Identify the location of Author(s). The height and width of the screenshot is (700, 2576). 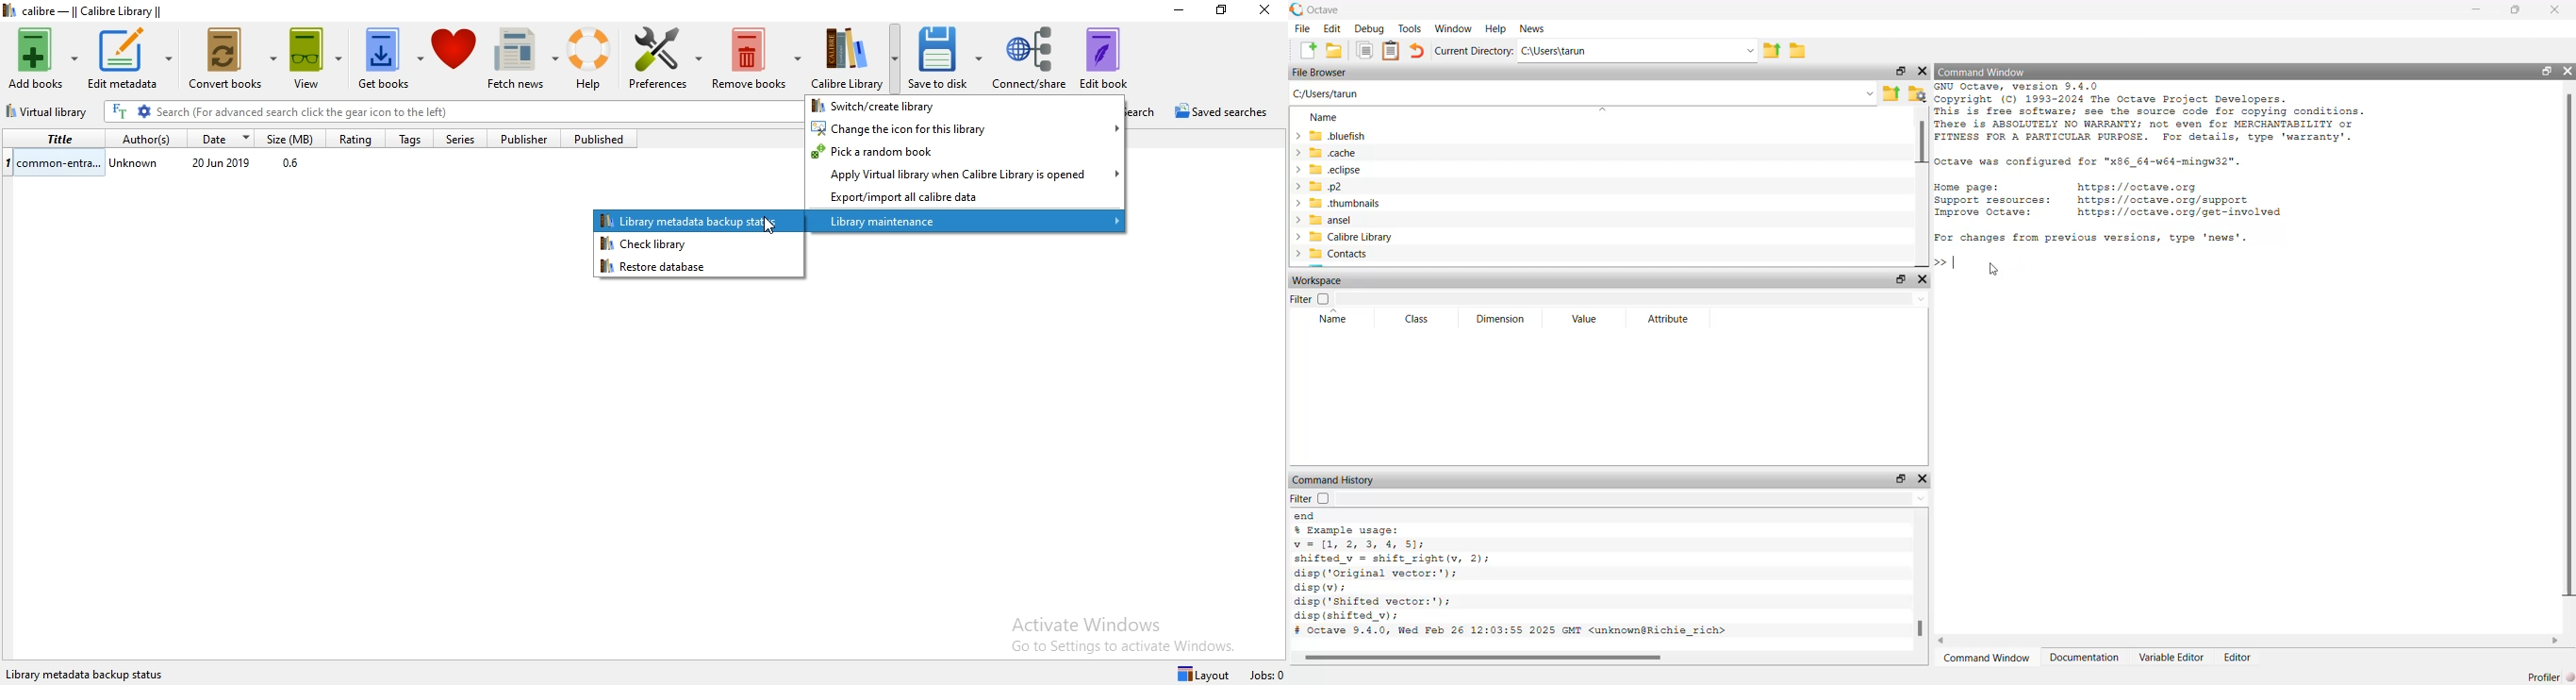
(141, 138).